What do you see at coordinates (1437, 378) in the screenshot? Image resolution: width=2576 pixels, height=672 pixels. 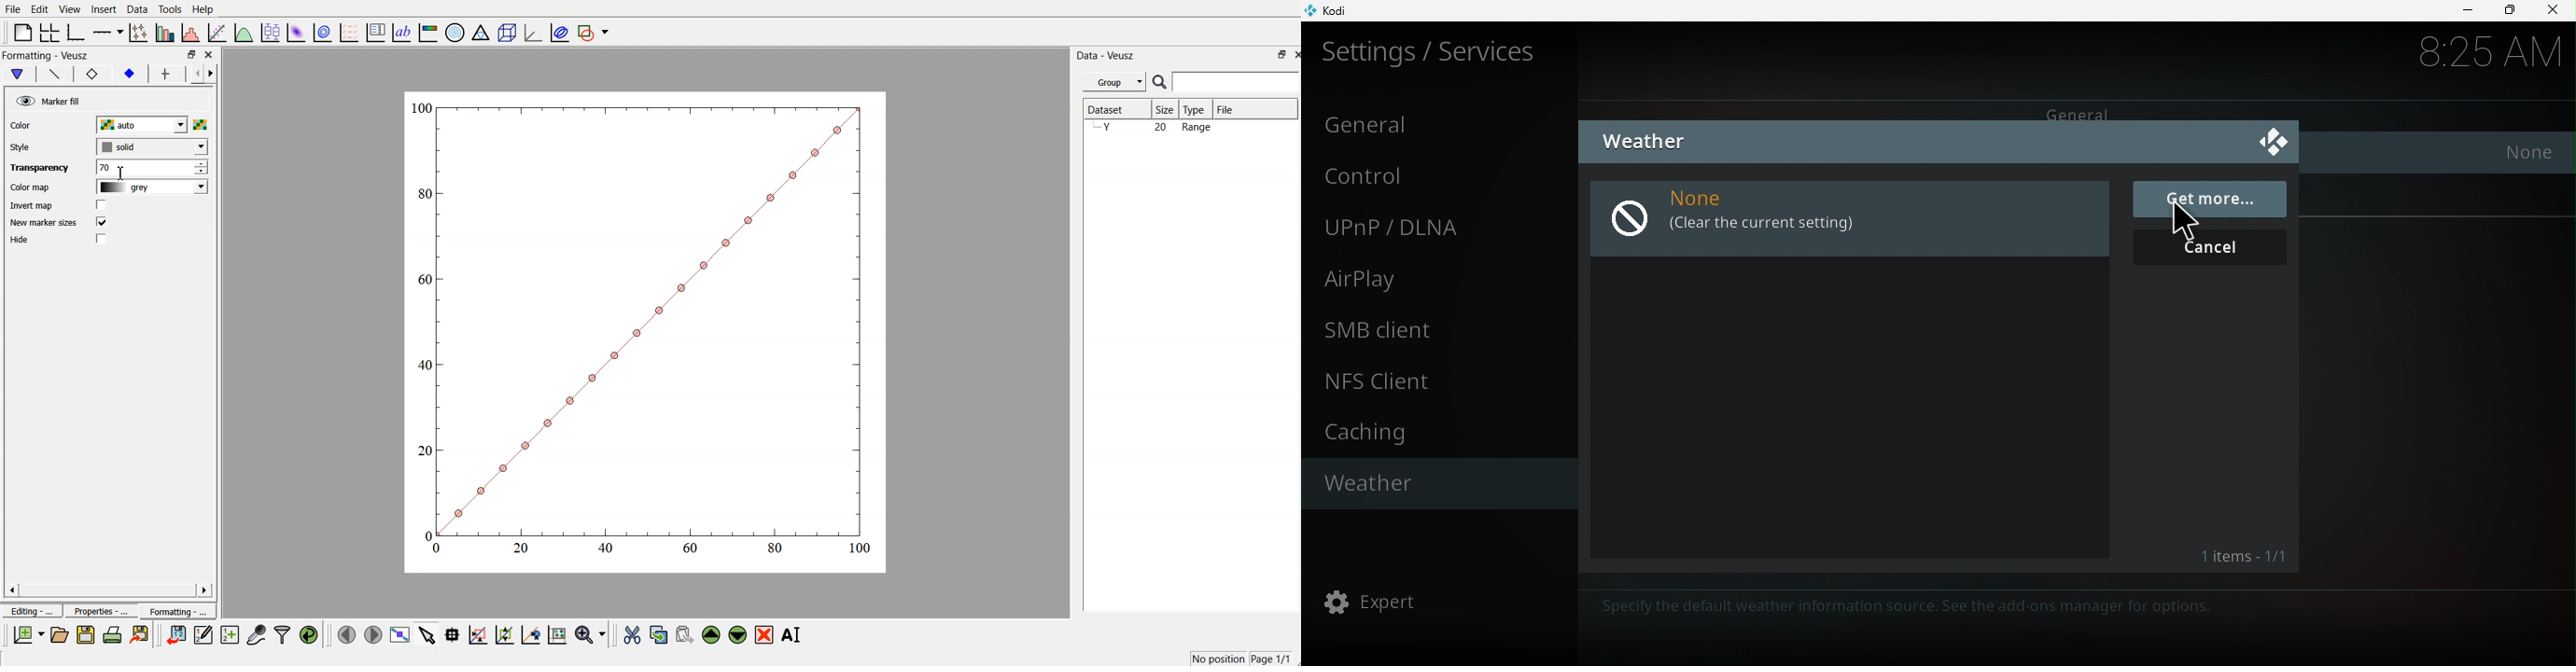 I see `NFS client` at bounding box center [1437, 378].